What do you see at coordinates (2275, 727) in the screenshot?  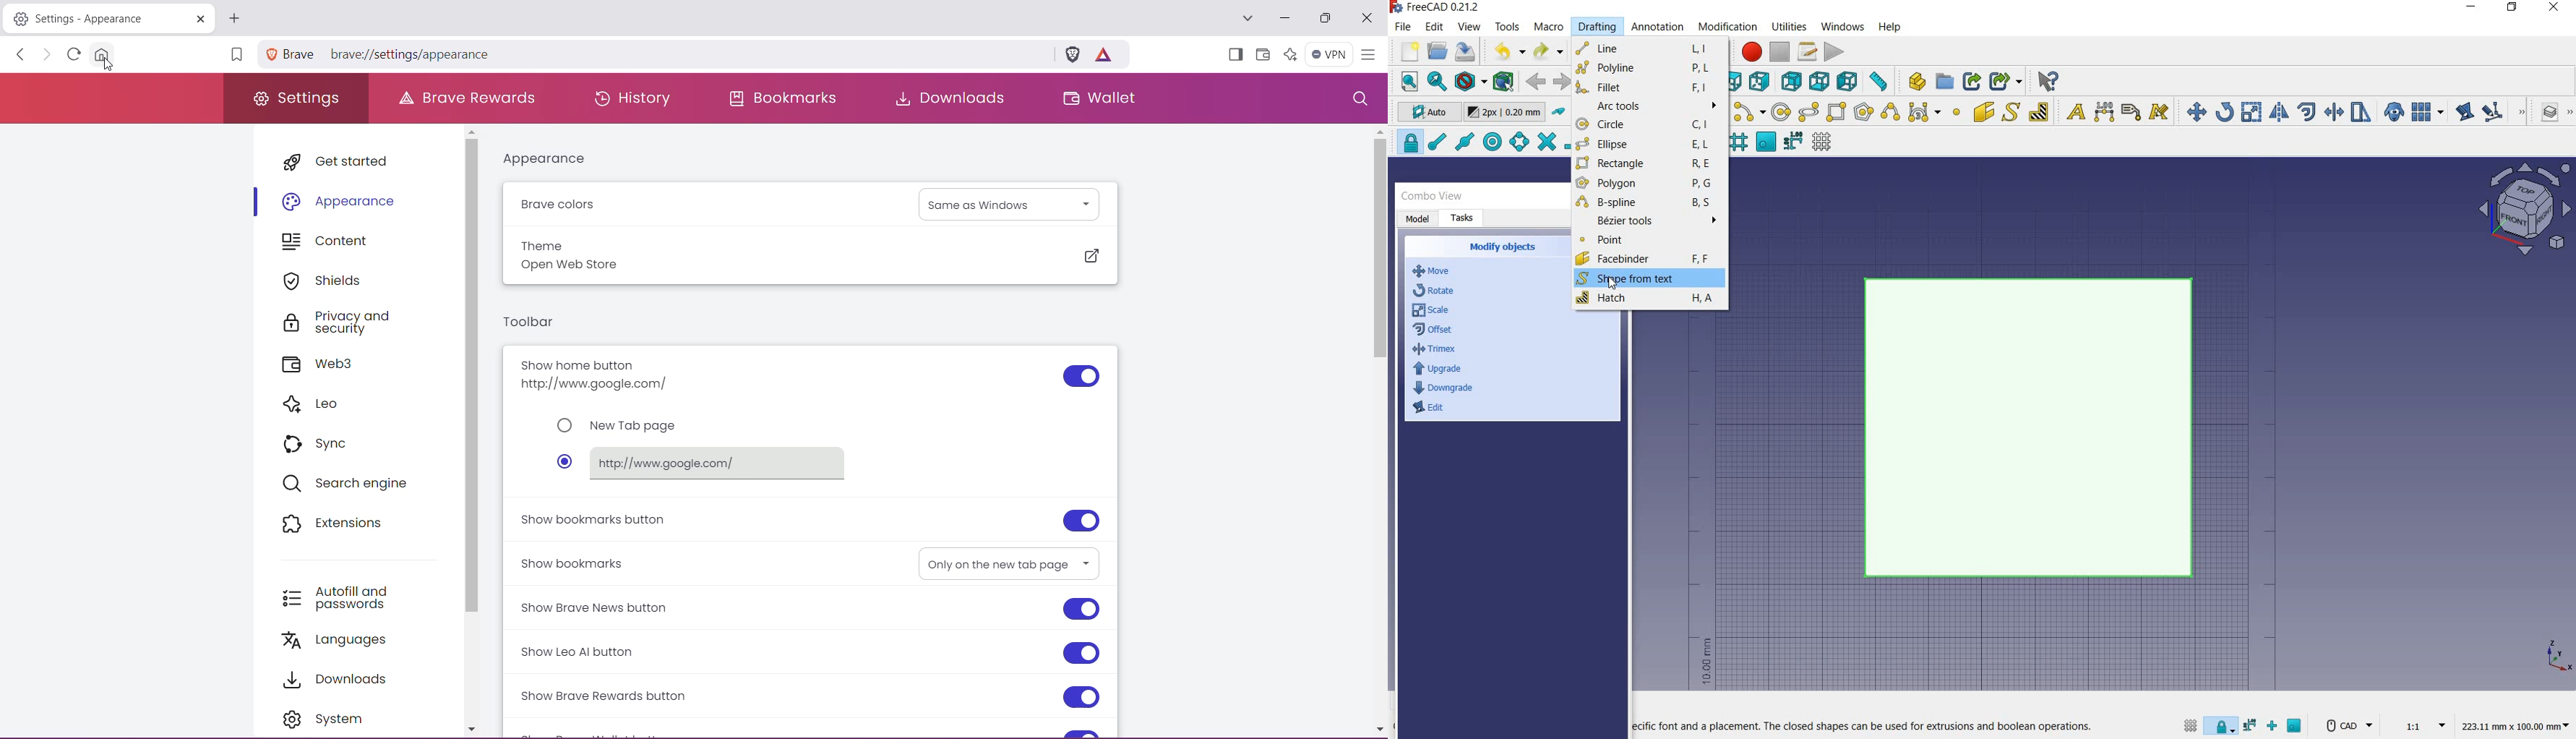 I see `snap ortho` at bounding box center [2275, 727].